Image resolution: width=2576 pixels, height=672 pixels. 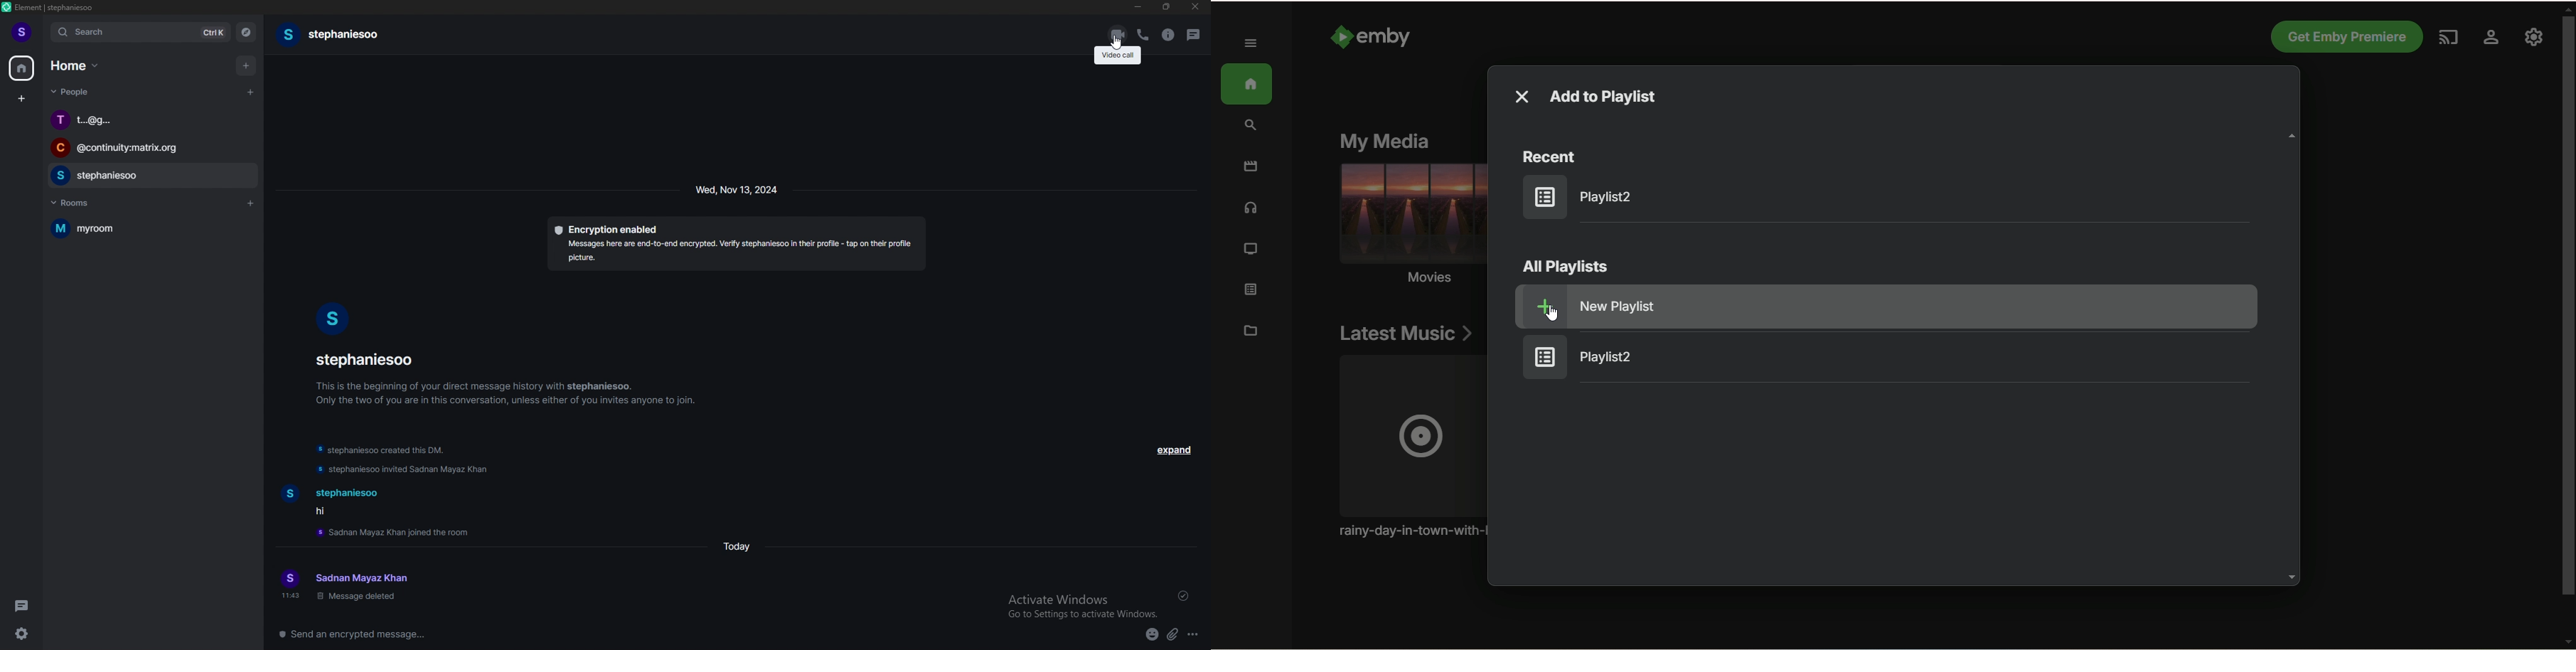 I want to click on playlist, so click(x=1256, y=291).